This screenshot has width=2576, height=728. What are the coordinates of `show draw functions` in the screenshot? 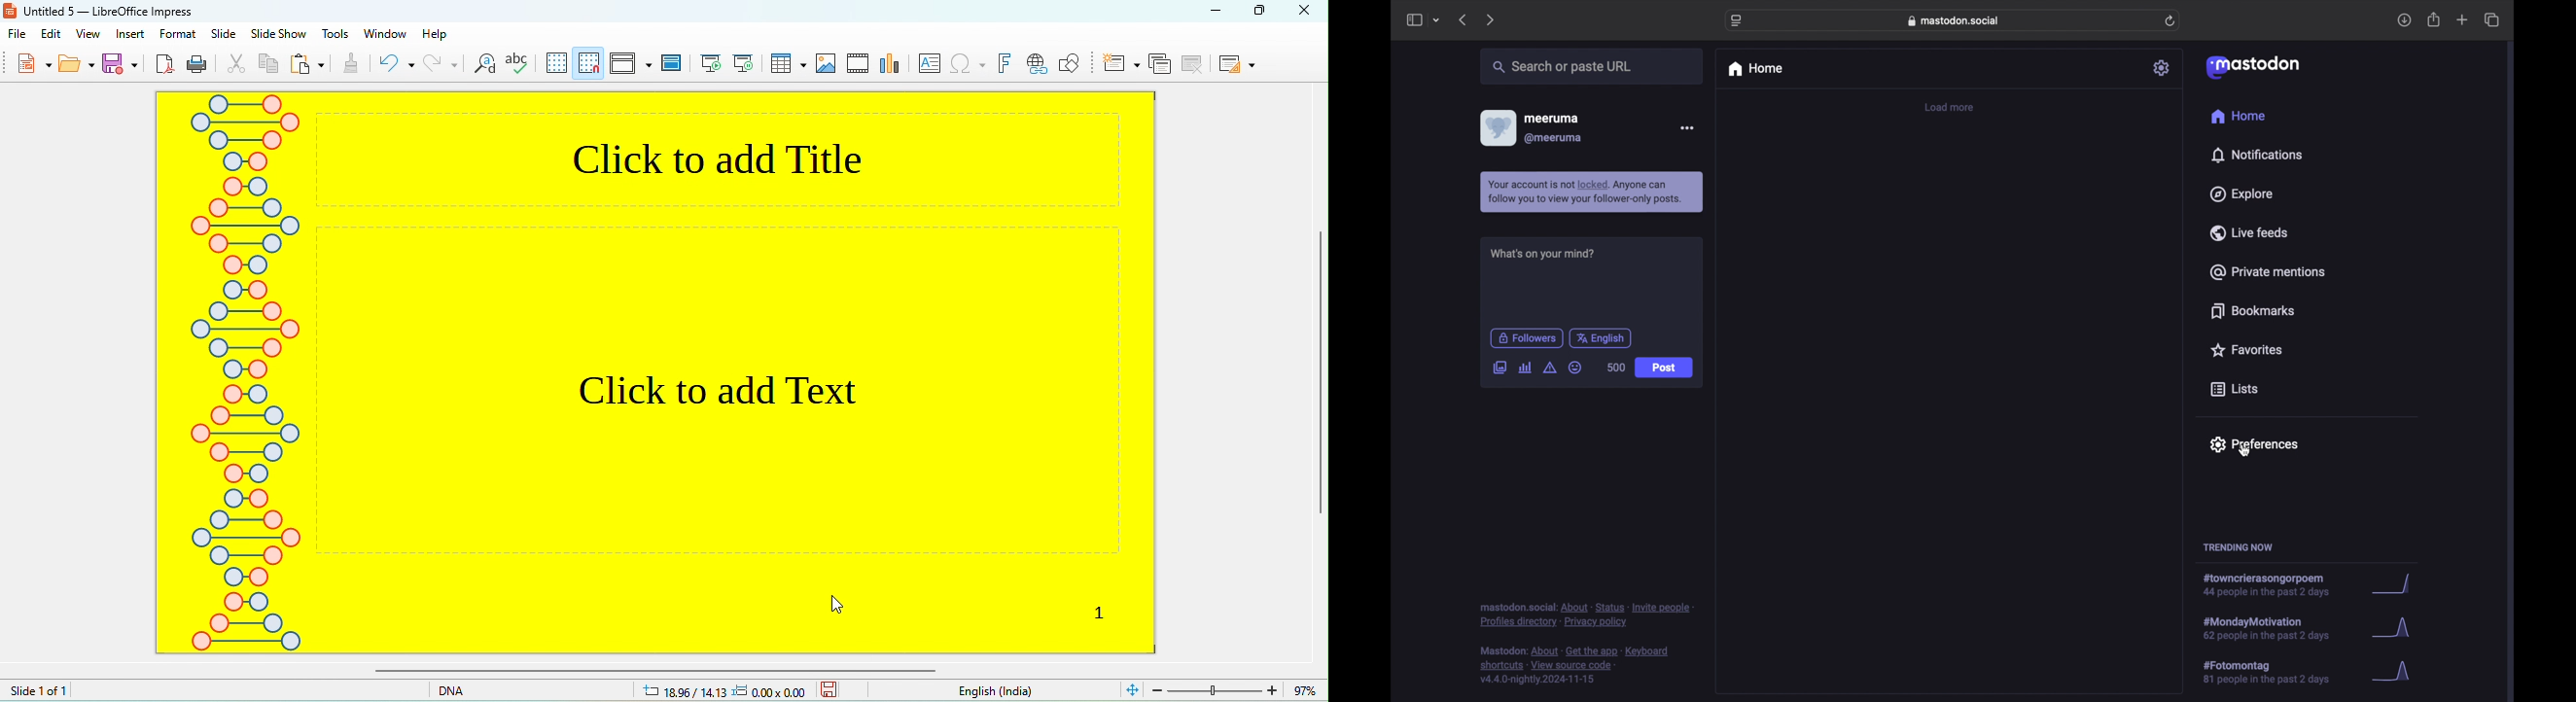 It's located at (1069, 63).